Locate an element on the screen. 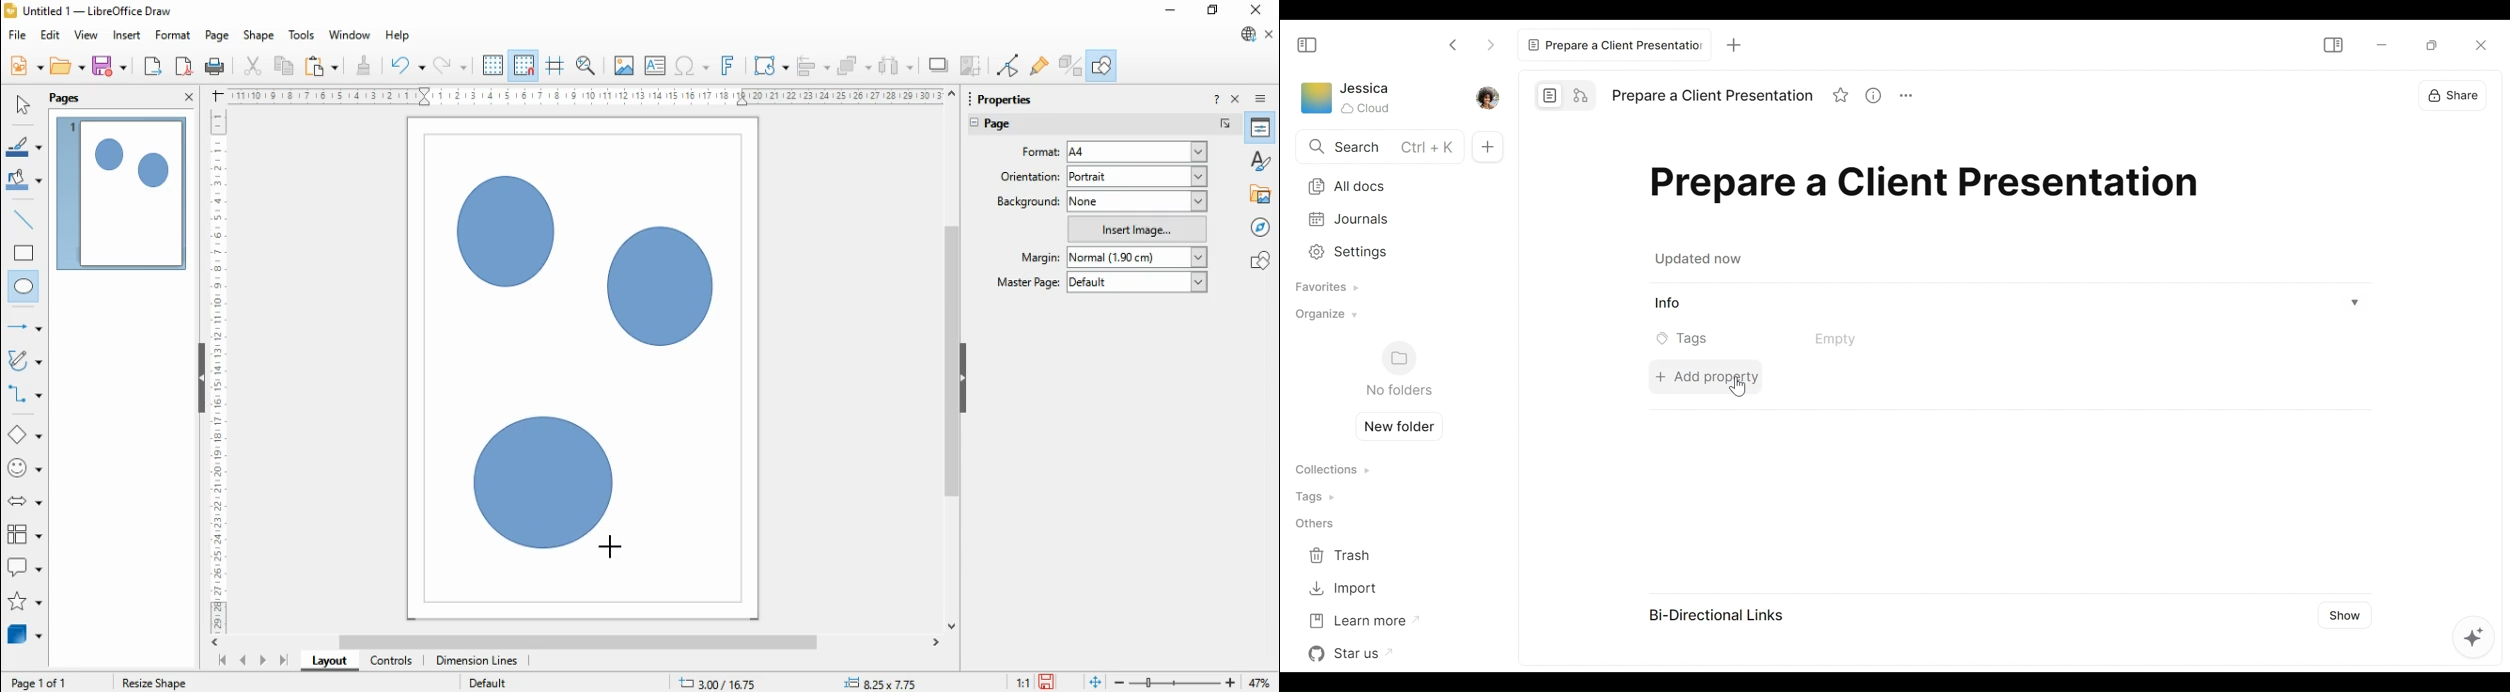 This screenshot has width=2520, height=700. zoom slider is located at coordinates (1175, 683).